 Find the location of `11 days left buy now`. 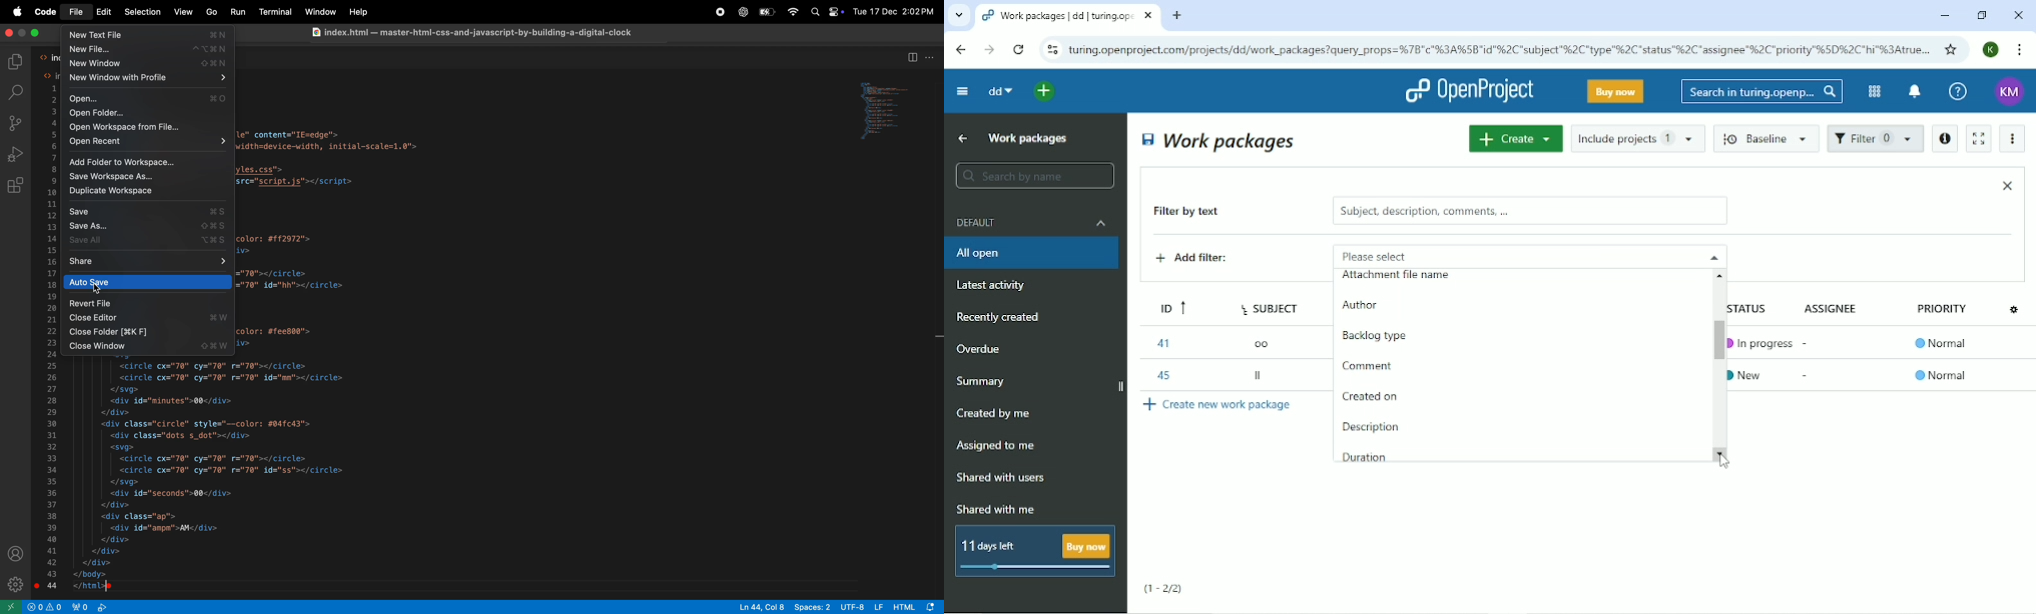

11 days left buy now is located at coordinates (1033, 551).